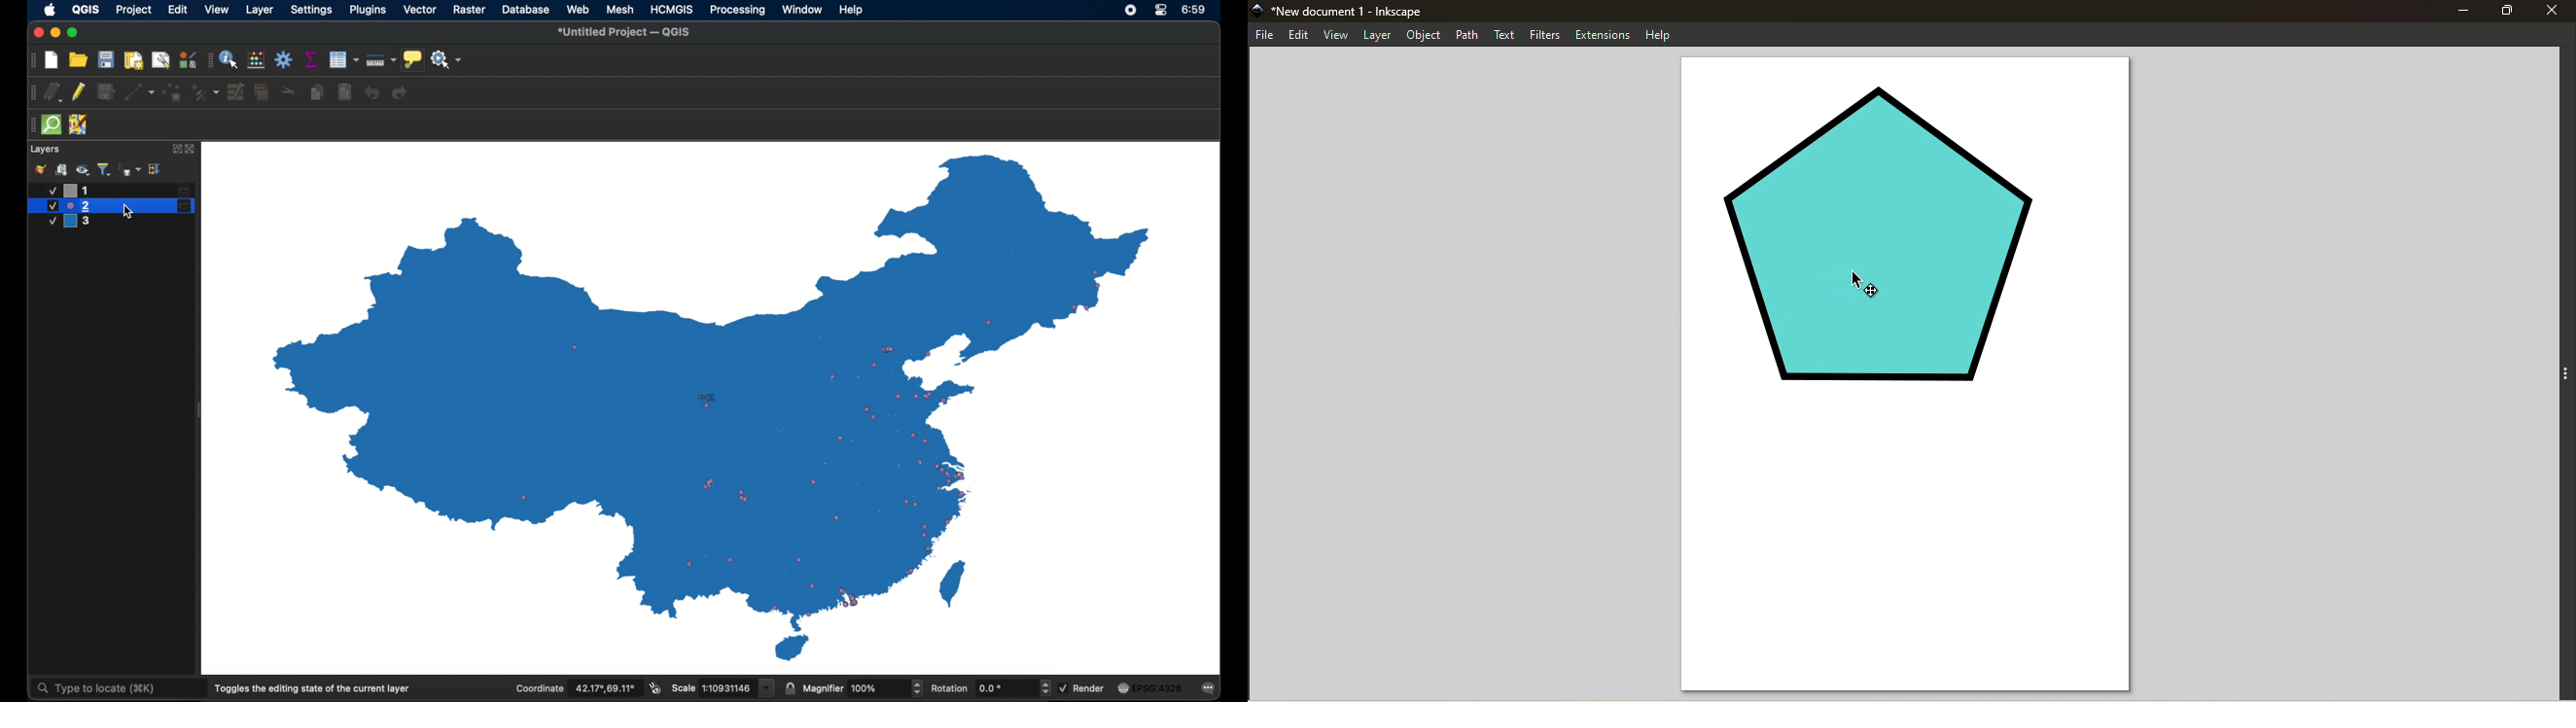 The height and width of the screenshot is (728, 2576). What do you see at coordinates (31, 125) in the screenshot?
I see `drag handle` at bounding box center [31, 125].